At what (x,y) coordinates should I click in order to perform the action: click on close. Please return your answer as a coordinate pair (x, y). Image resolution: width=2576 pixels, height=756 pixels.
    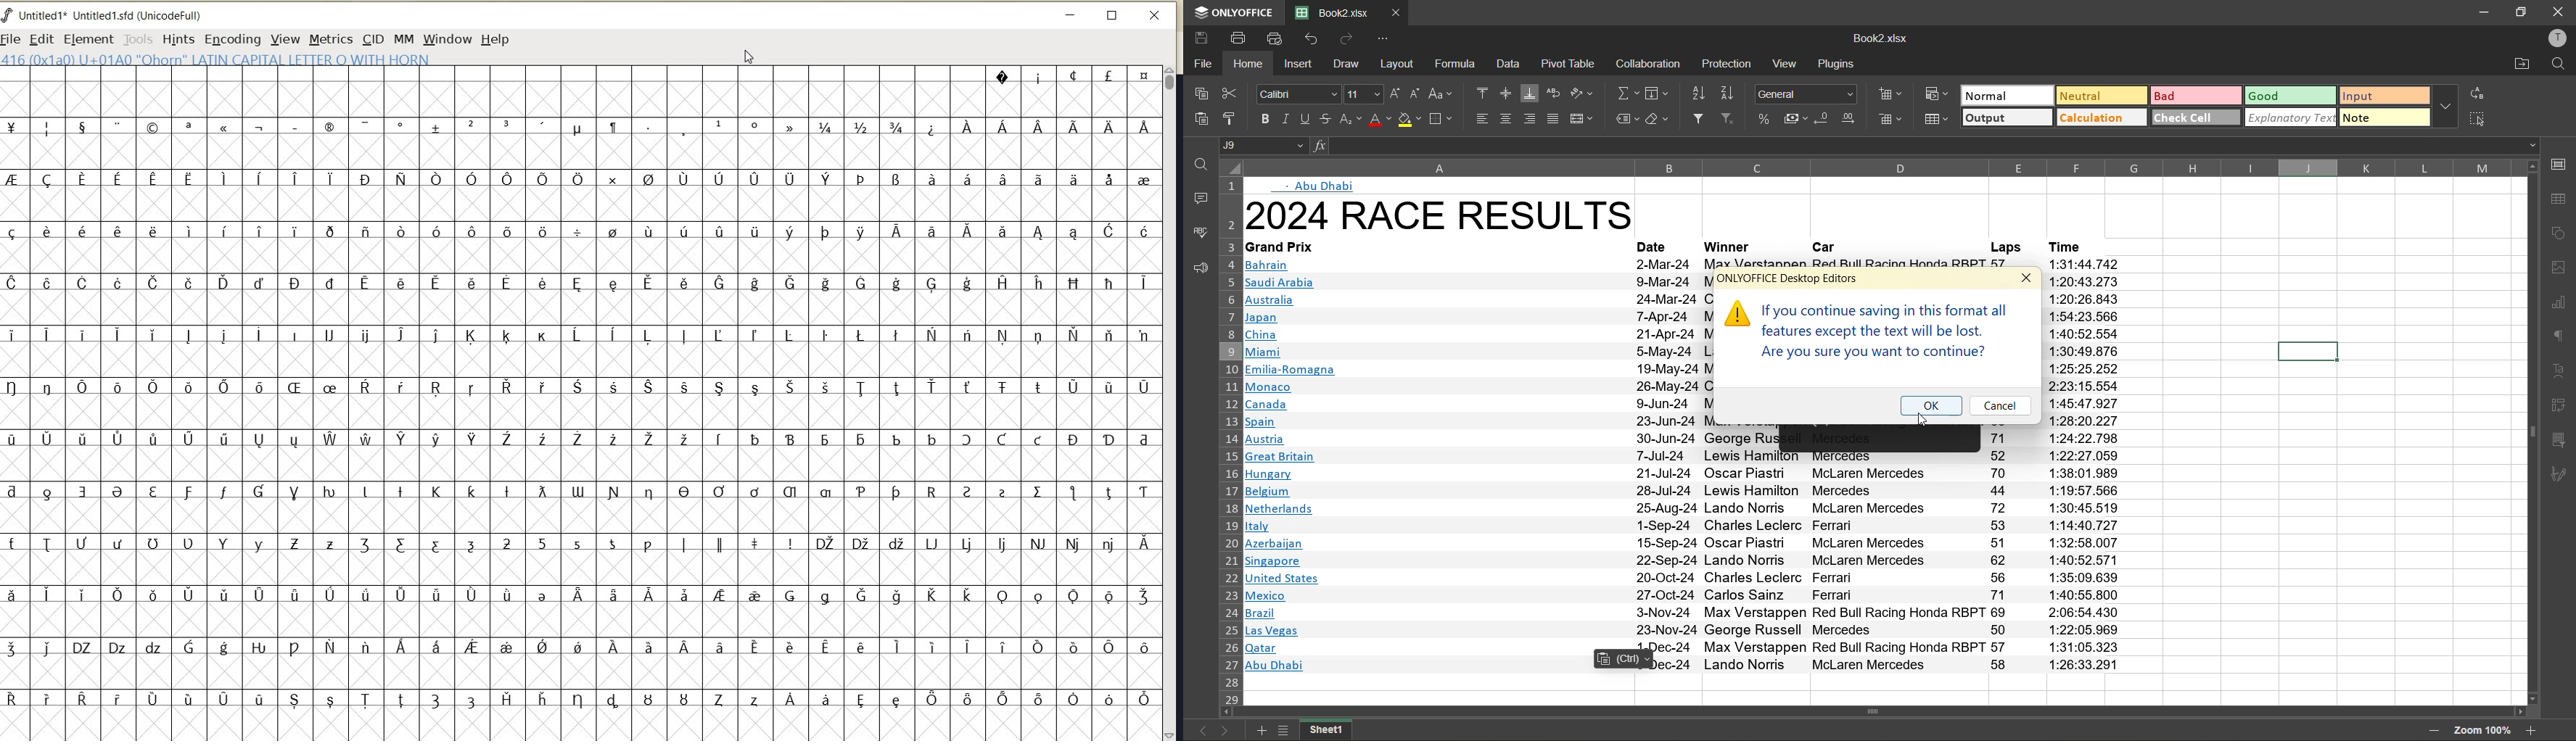
    Looking at the image, I should click on (2029, 278).